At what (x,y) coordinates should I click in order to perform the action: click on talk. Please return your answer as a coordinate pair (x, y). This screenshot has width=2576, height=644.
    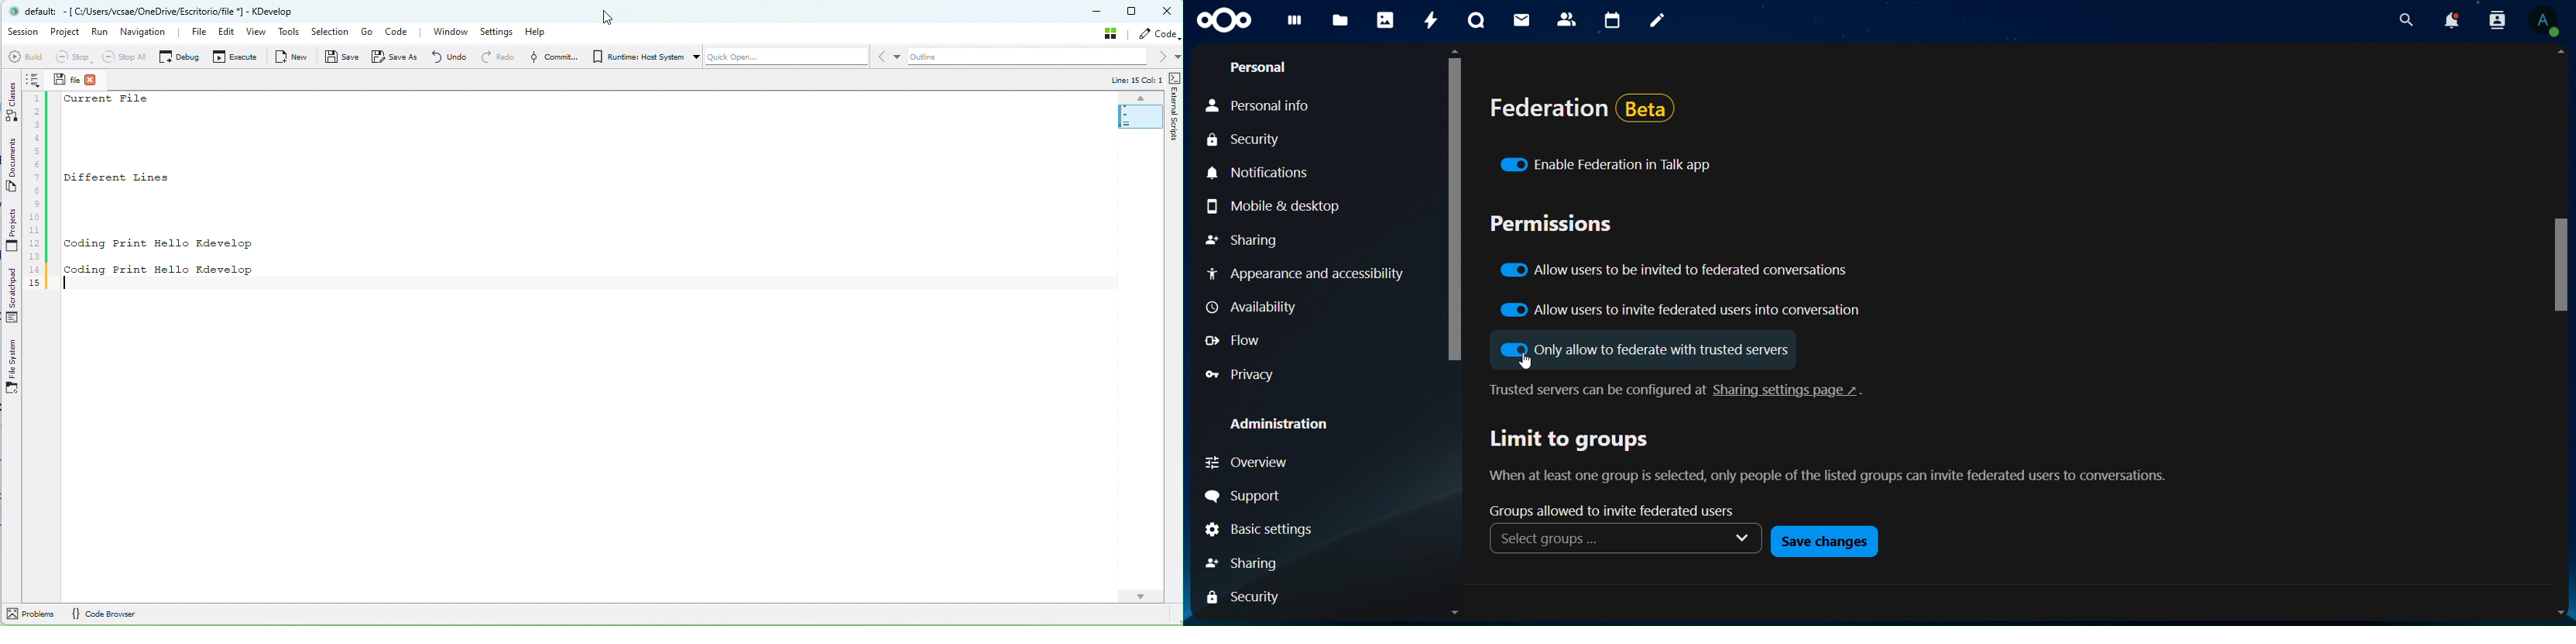
    Looking at the image, I should click on (1478, 20).